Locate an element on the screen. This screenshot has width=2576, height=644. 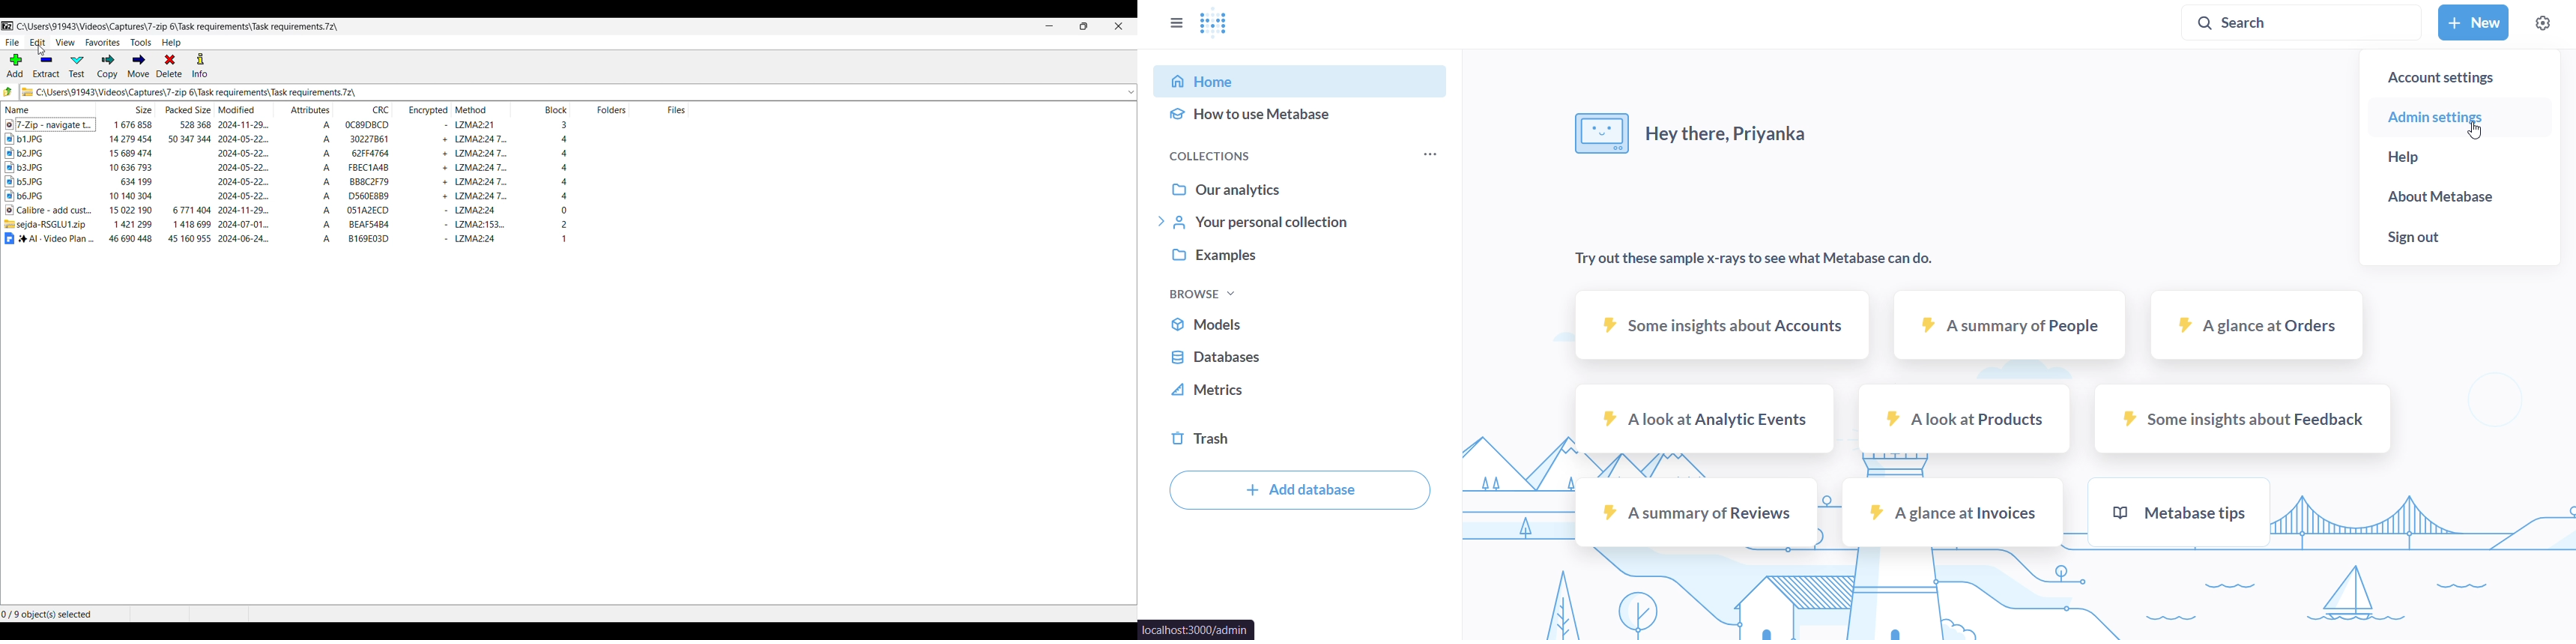
url is located at coordinates (1197, 628).